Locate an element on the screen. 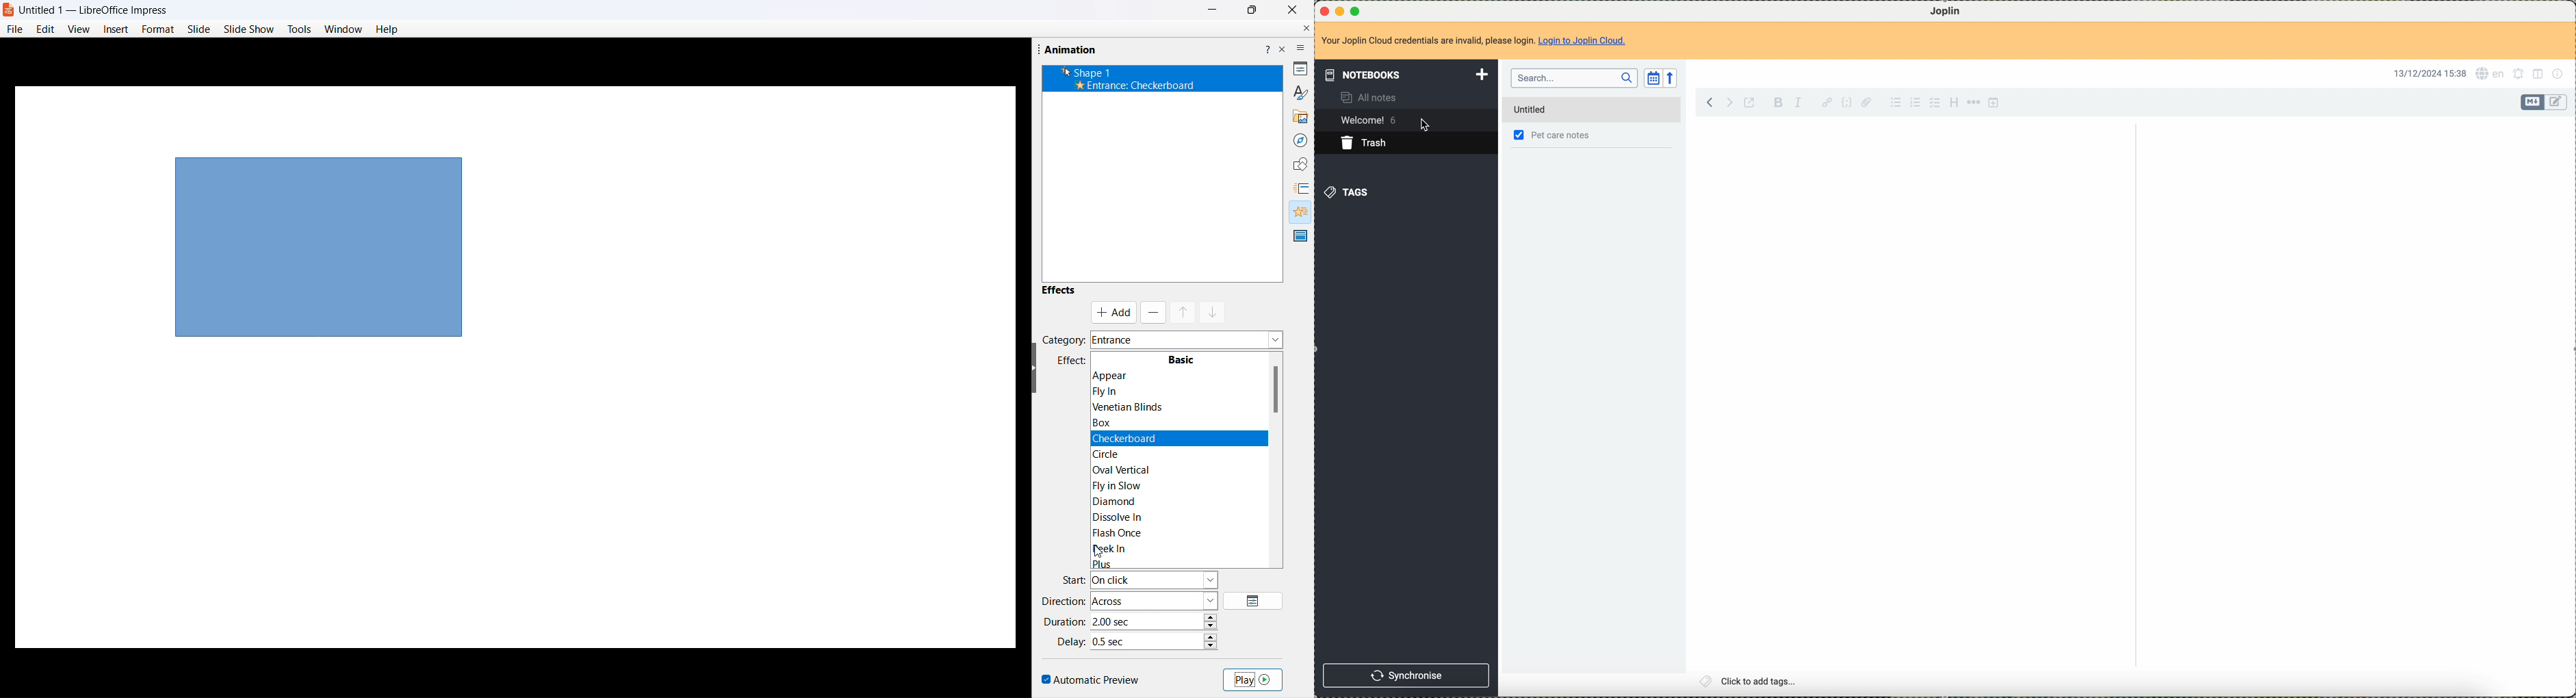 This screenshot has height=700, width=2576. Your Joplin Cloud credentials are invalid, please login. Login to Joplin Cloud. is located at coordinates (1483, 40).